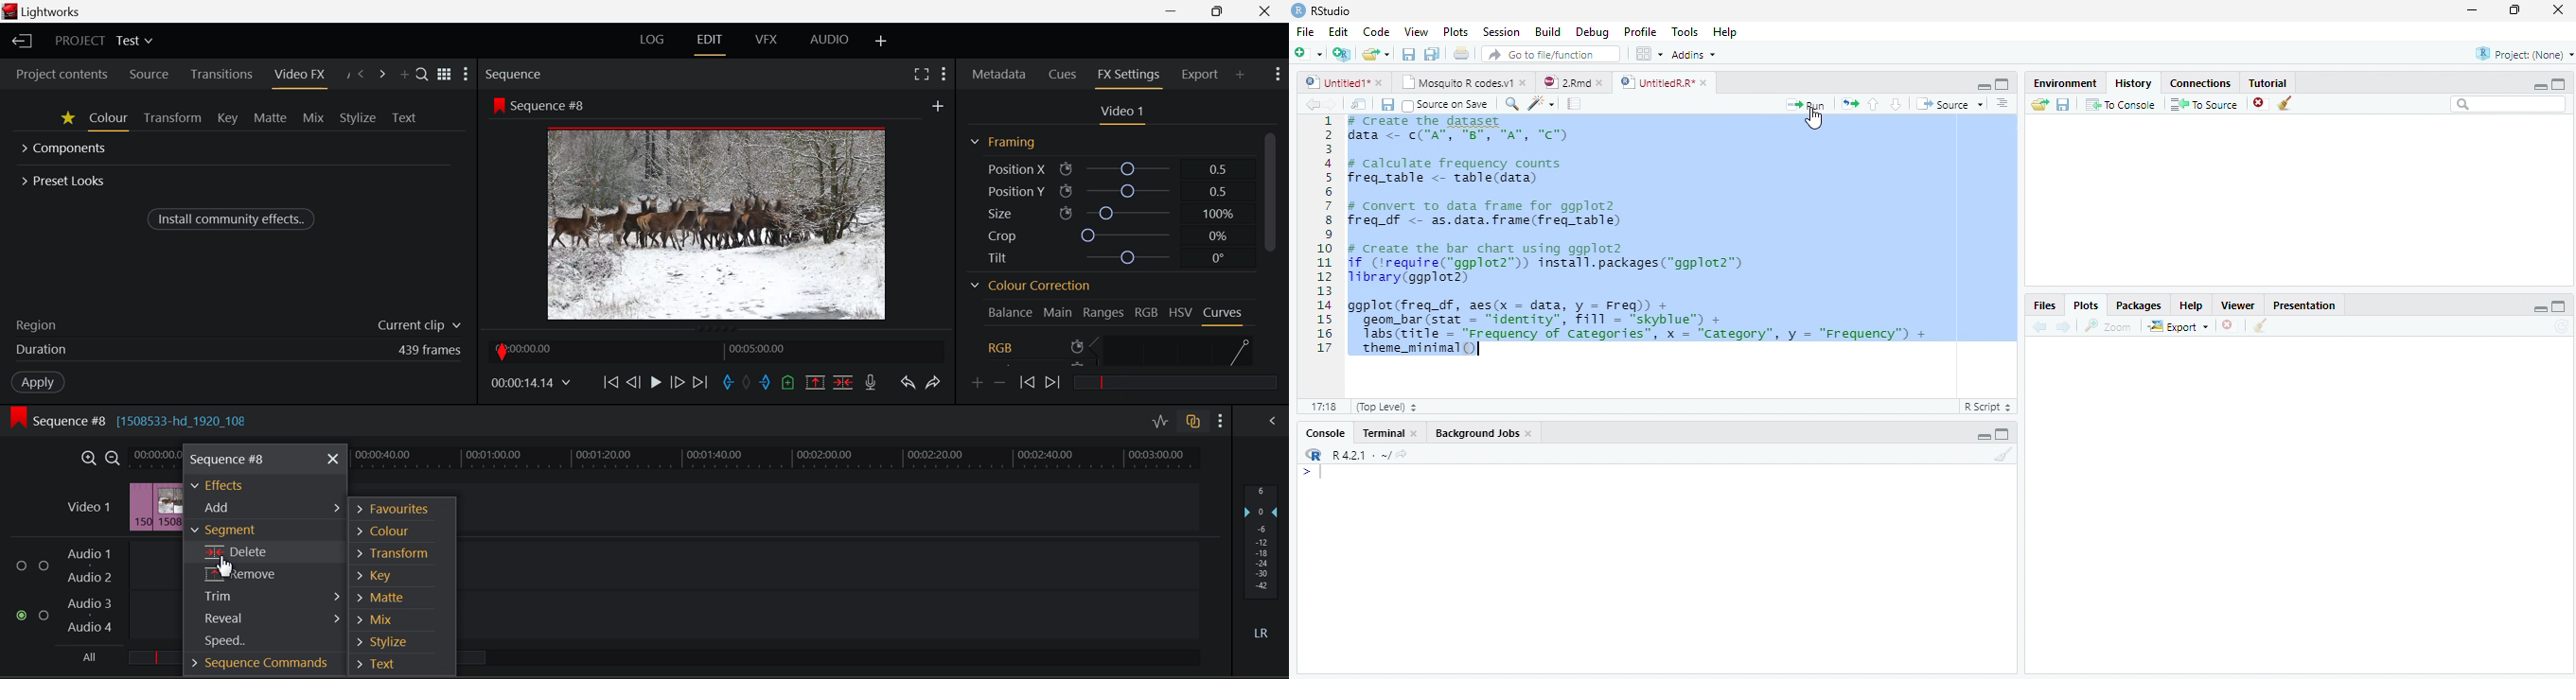 This screenshot has height=700, width=2576. Describe the element at coordinates (1501, 33) in the screenshot. I see `Session` at that location.